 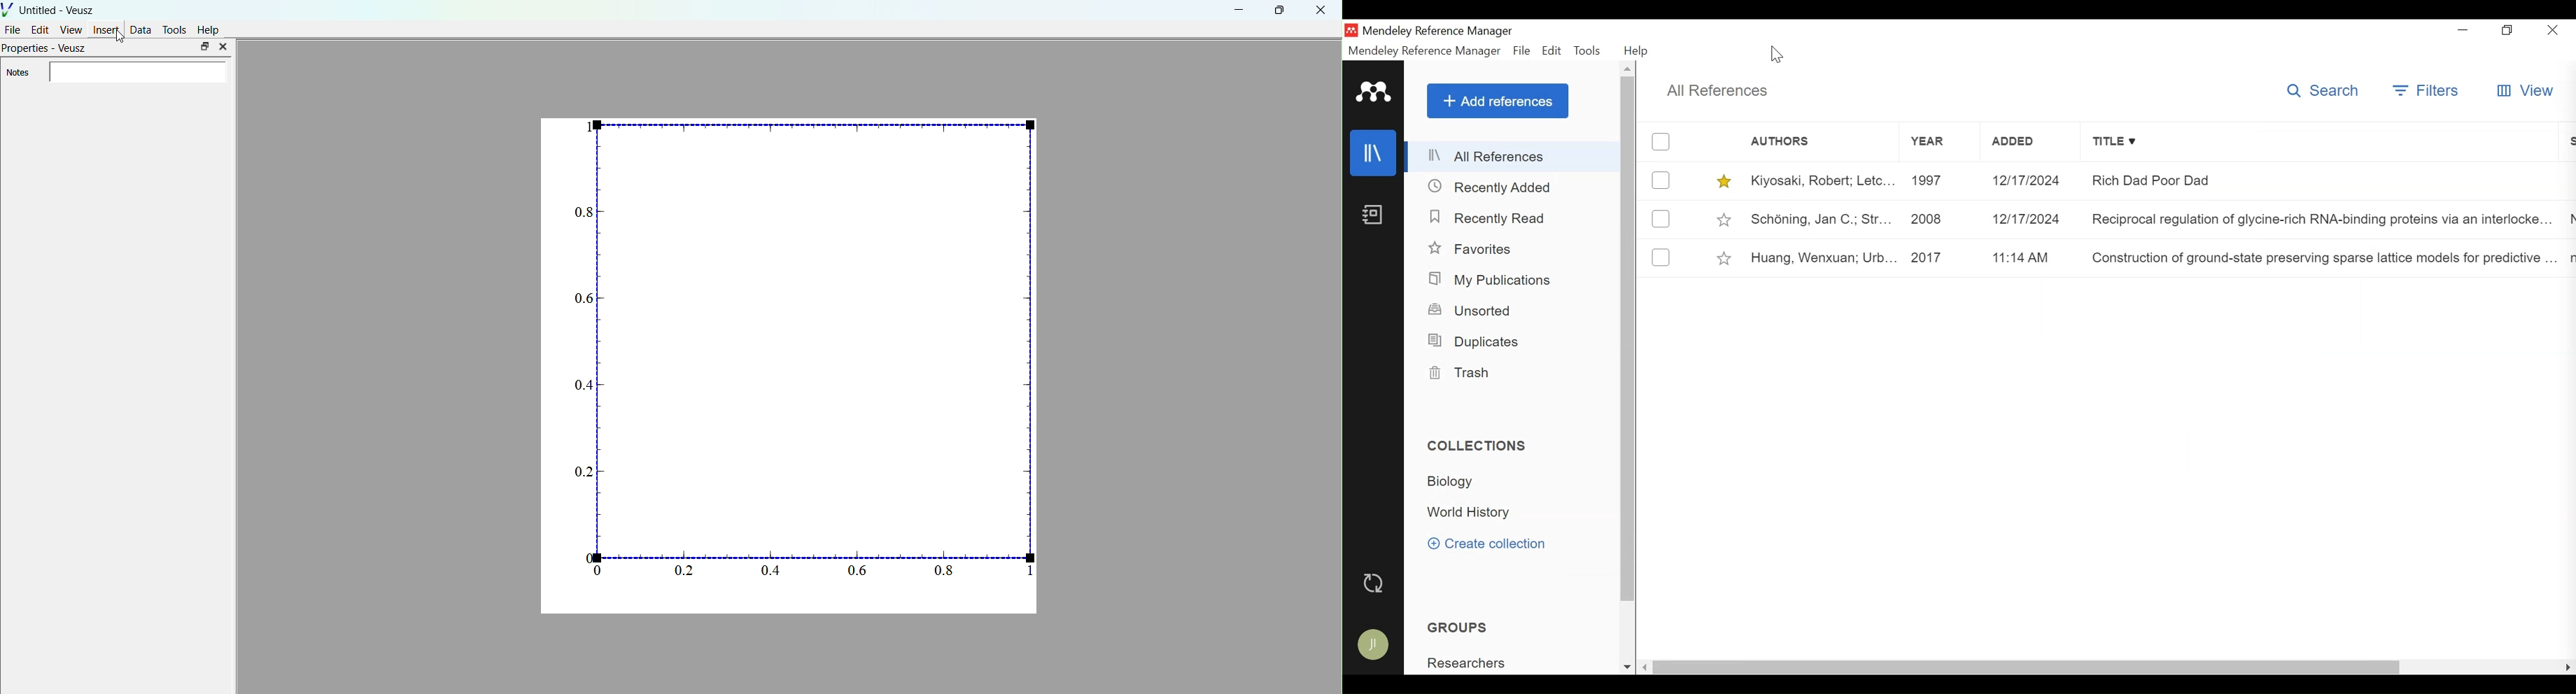 I want to click on Unsorted, so click(x=1475, y=310).